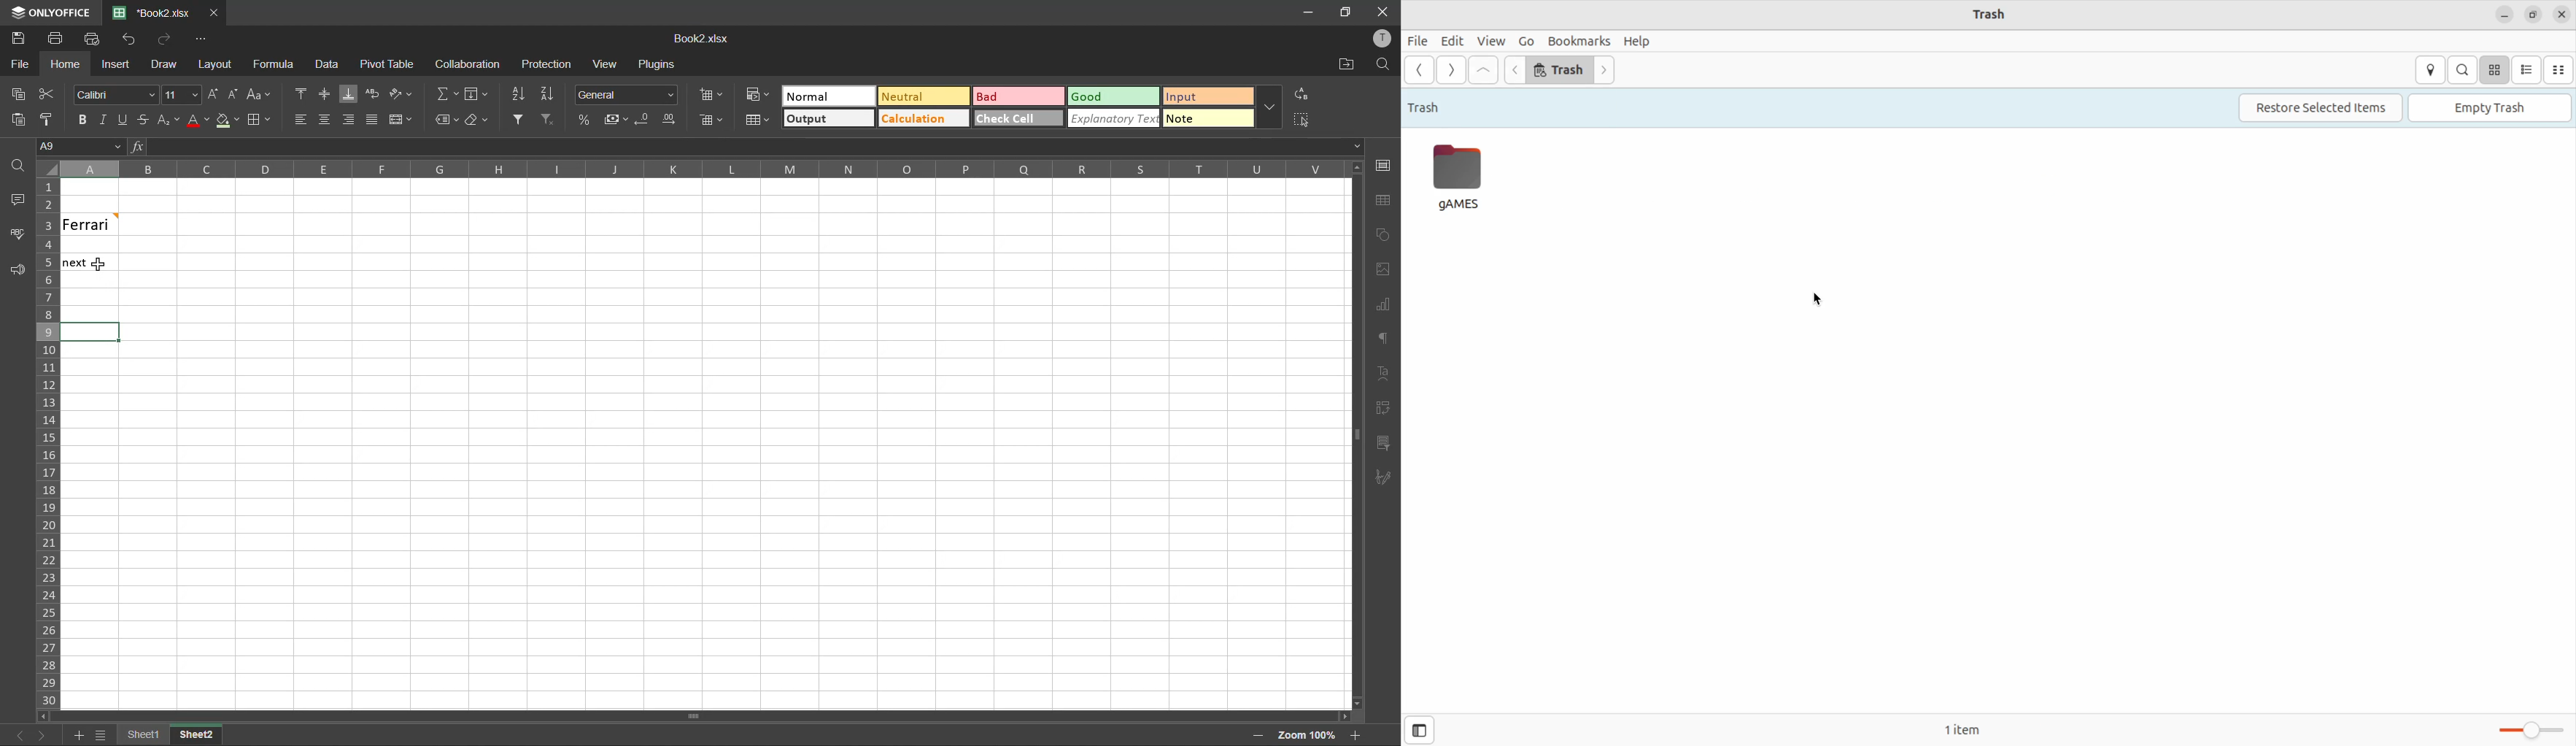  What do you see at coordinates (18, 272) in the screenshot?
I see `feedback` at bounding box center [18, 272].